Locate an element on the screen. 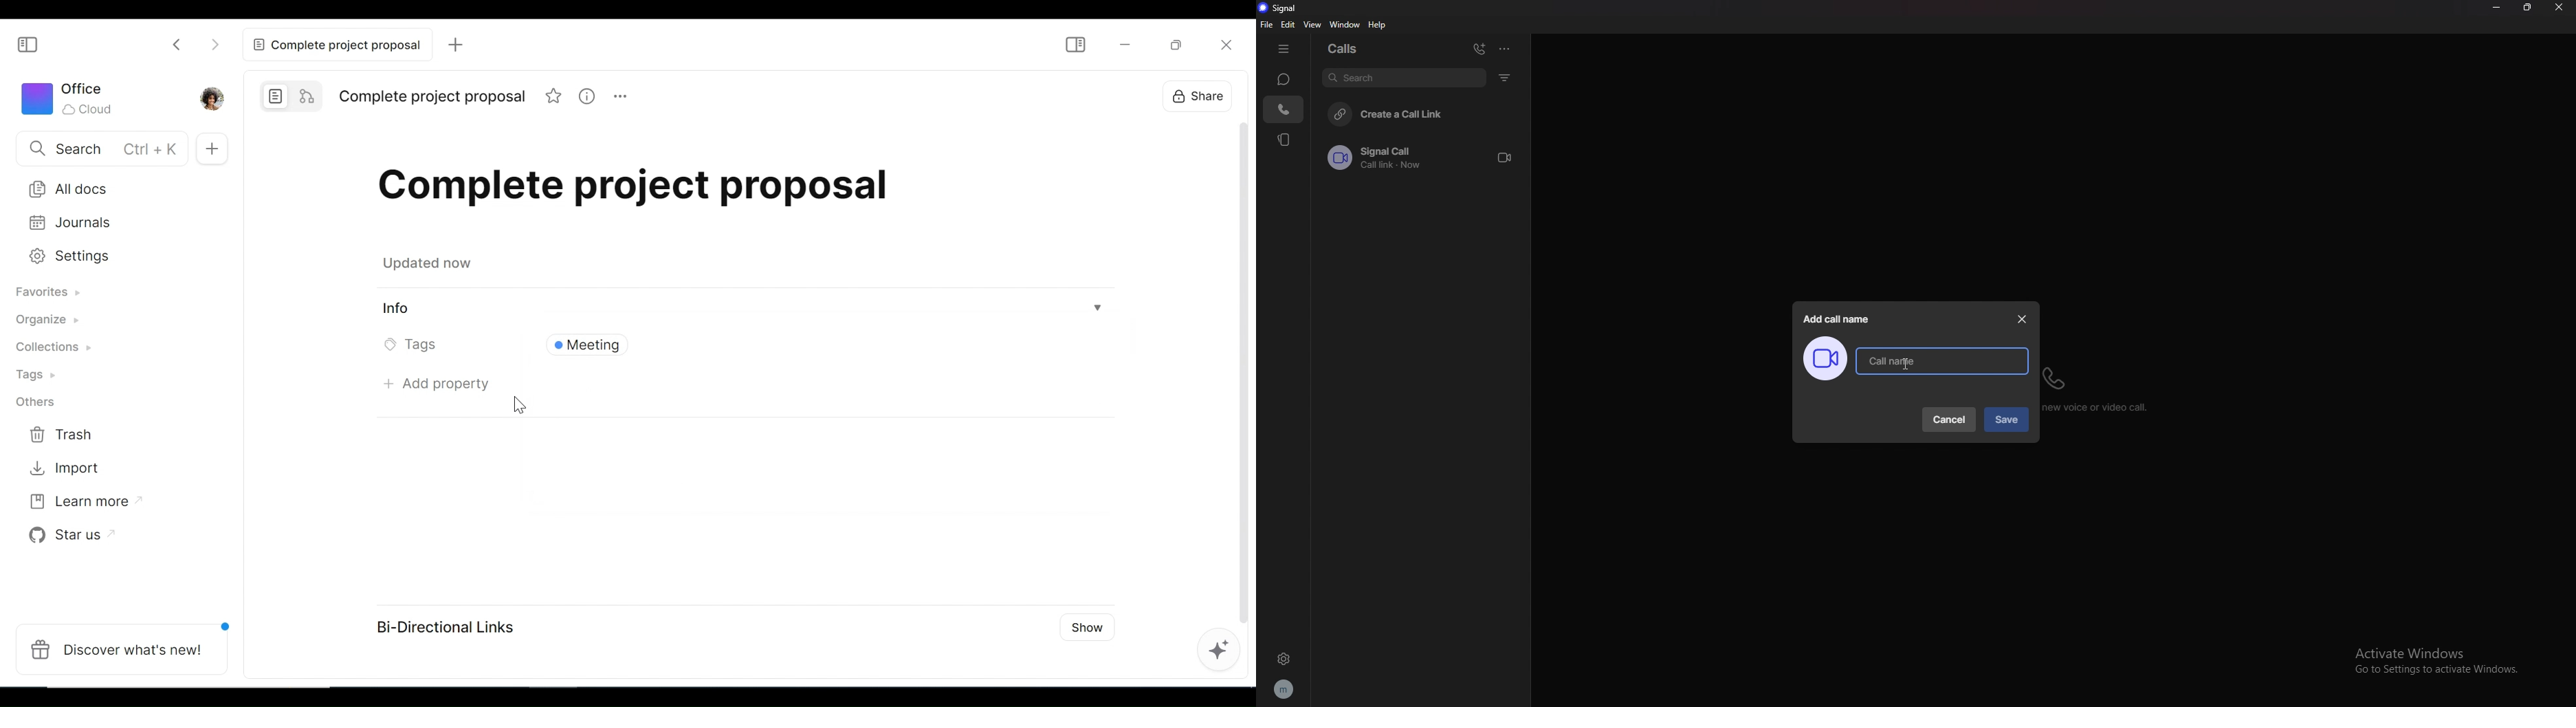 The image size is (2576, 728). Show/Hide Sidebar is located at coordinates (1073, 46).